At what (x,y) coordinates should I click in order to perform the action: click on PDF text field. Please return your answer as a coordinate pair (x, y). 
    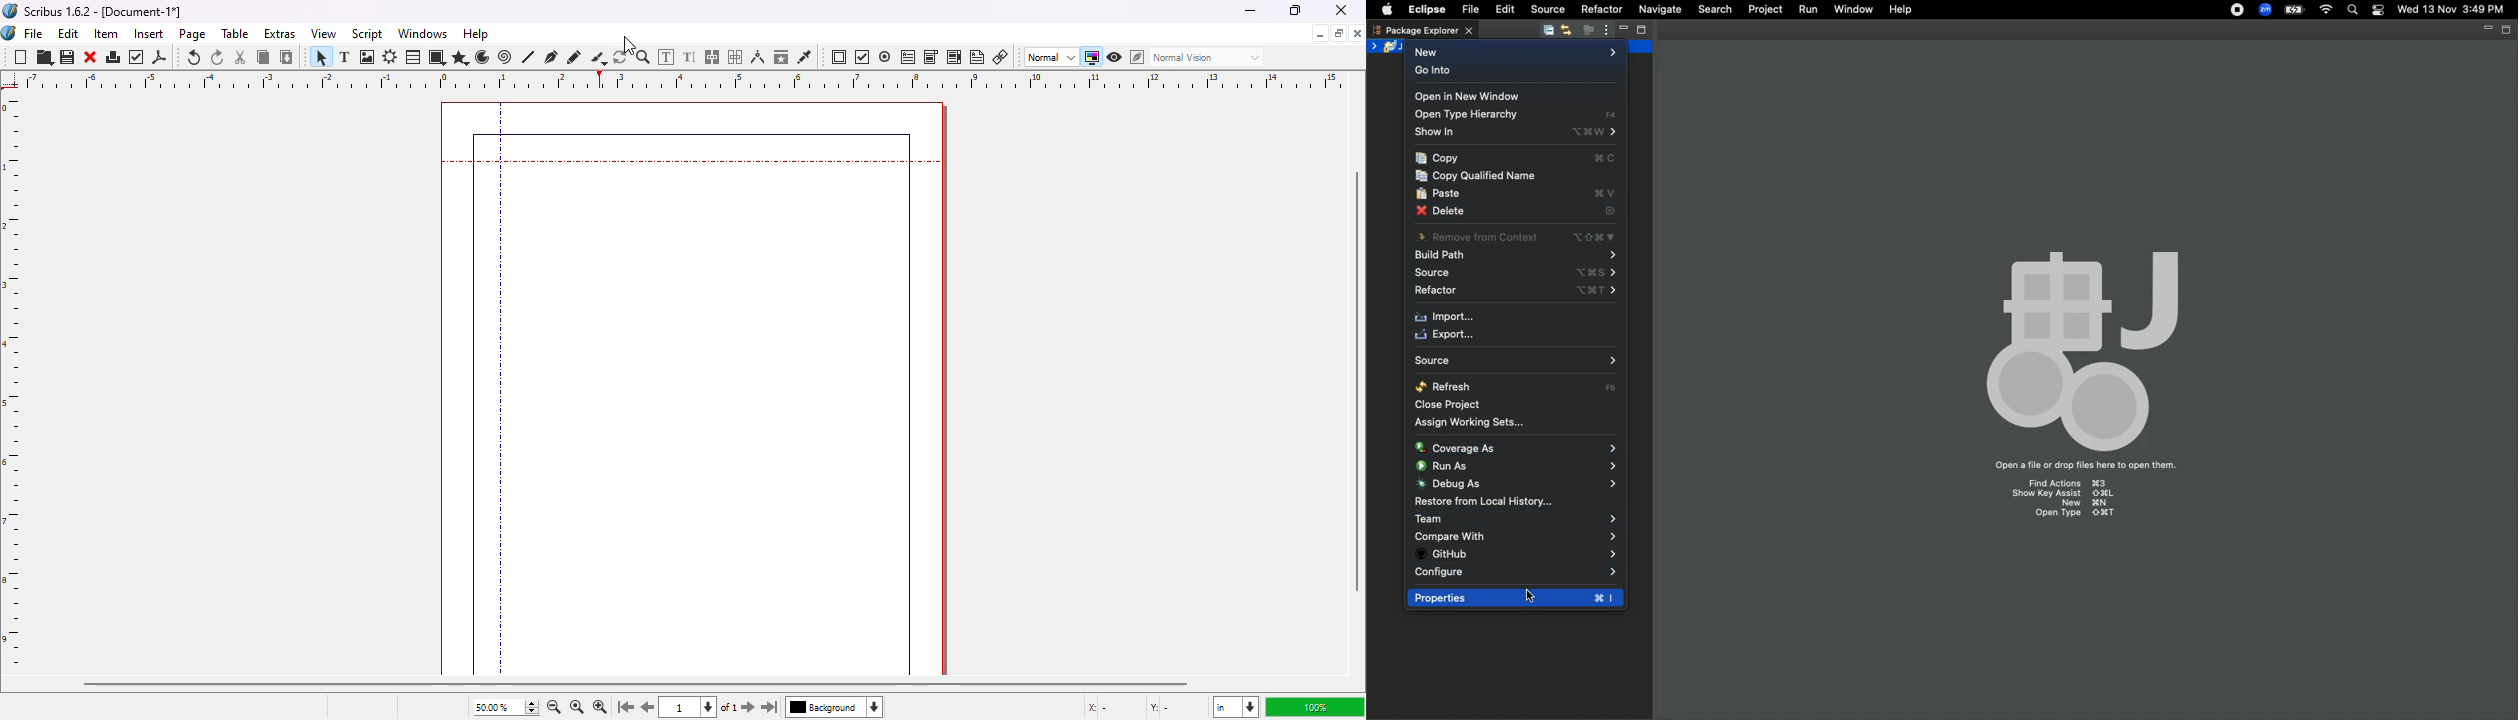
    Looking at the image, I should click on (908, 56).